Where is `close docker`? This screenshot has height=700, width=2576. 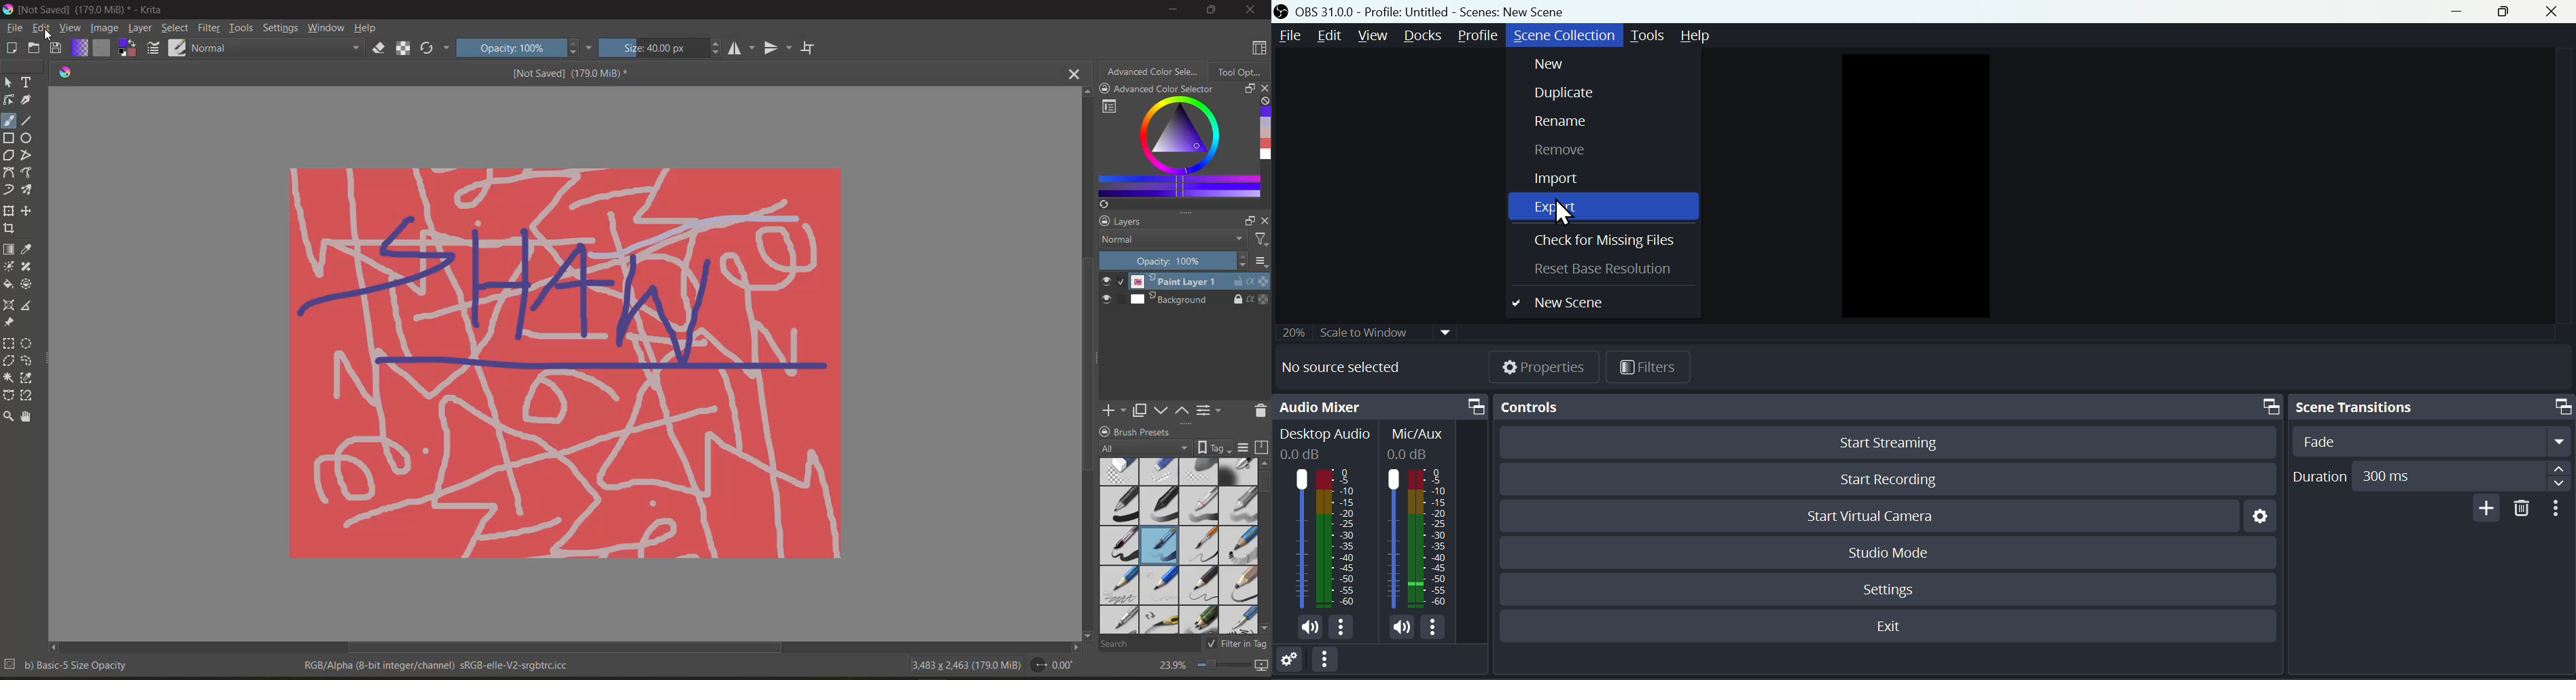 close docker is located at coordinates (1264, 220).